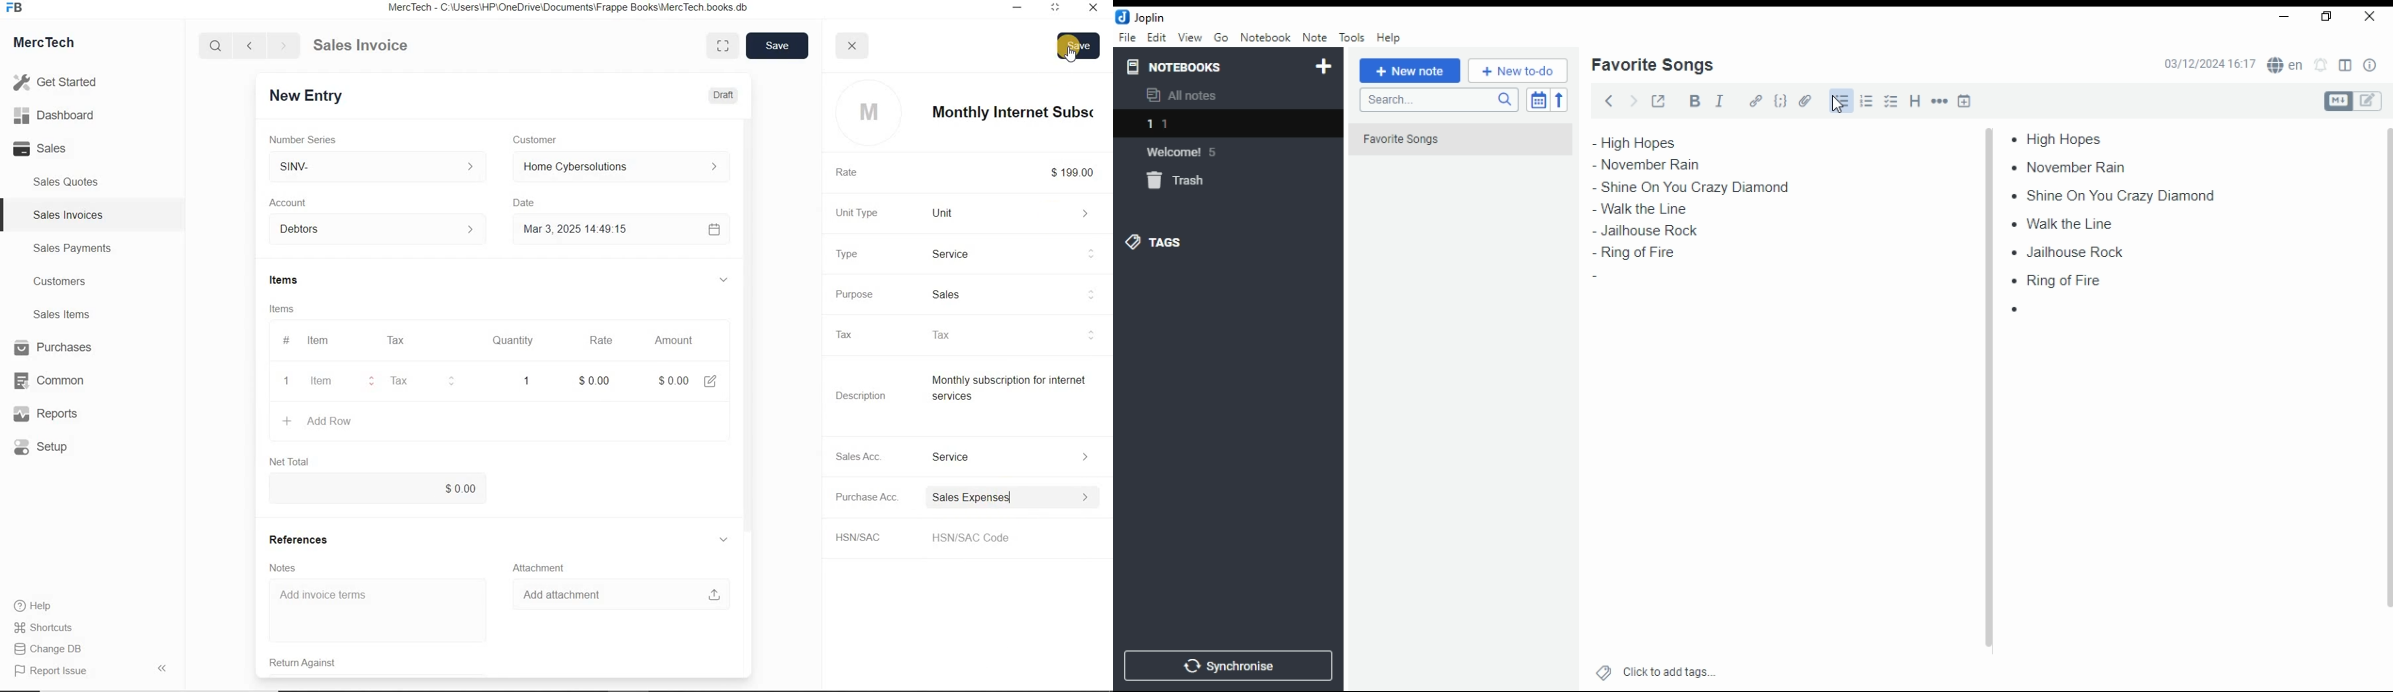 This screenshot has height=700, width=2408. Describe the element at coordinates (217, 46) in the screenshot. I see `Search` at that location.